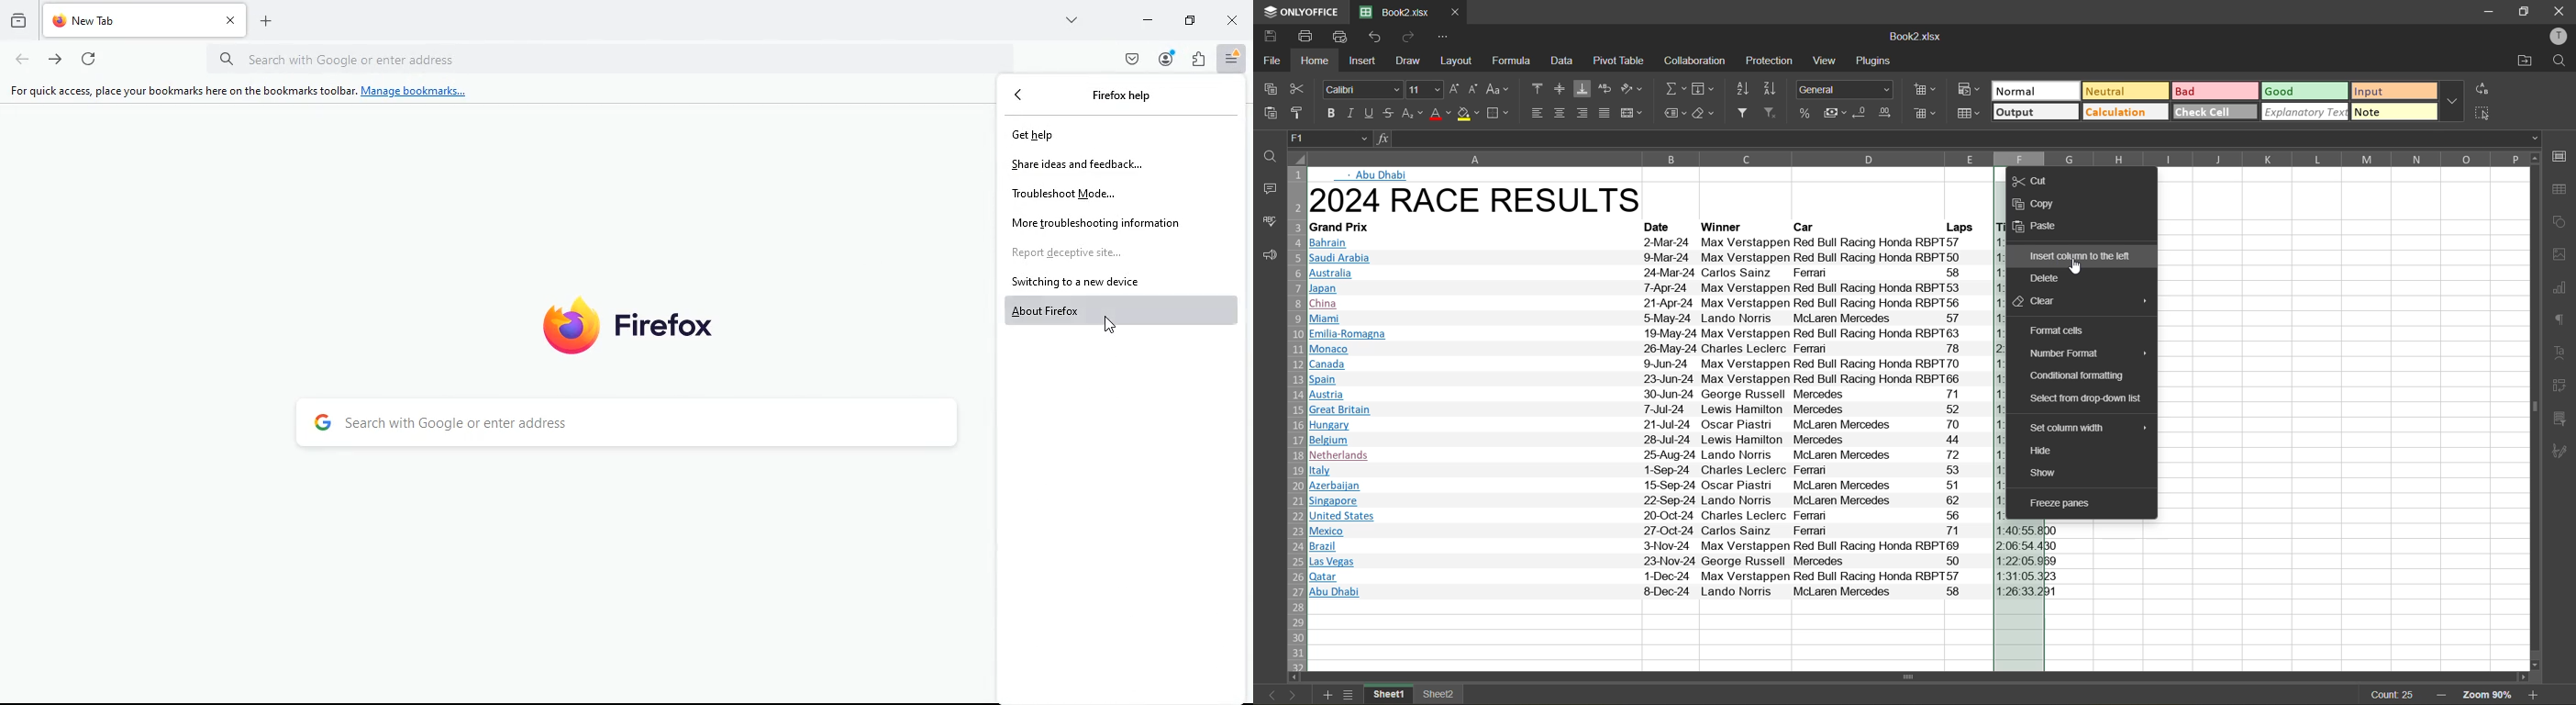 The image size is (2576, 728). I want to click on Azerbaijan 15-Sep-24 Oscar Piast McLaren Mercedes 7) | 1:32:58.007, so click(1645, 486).